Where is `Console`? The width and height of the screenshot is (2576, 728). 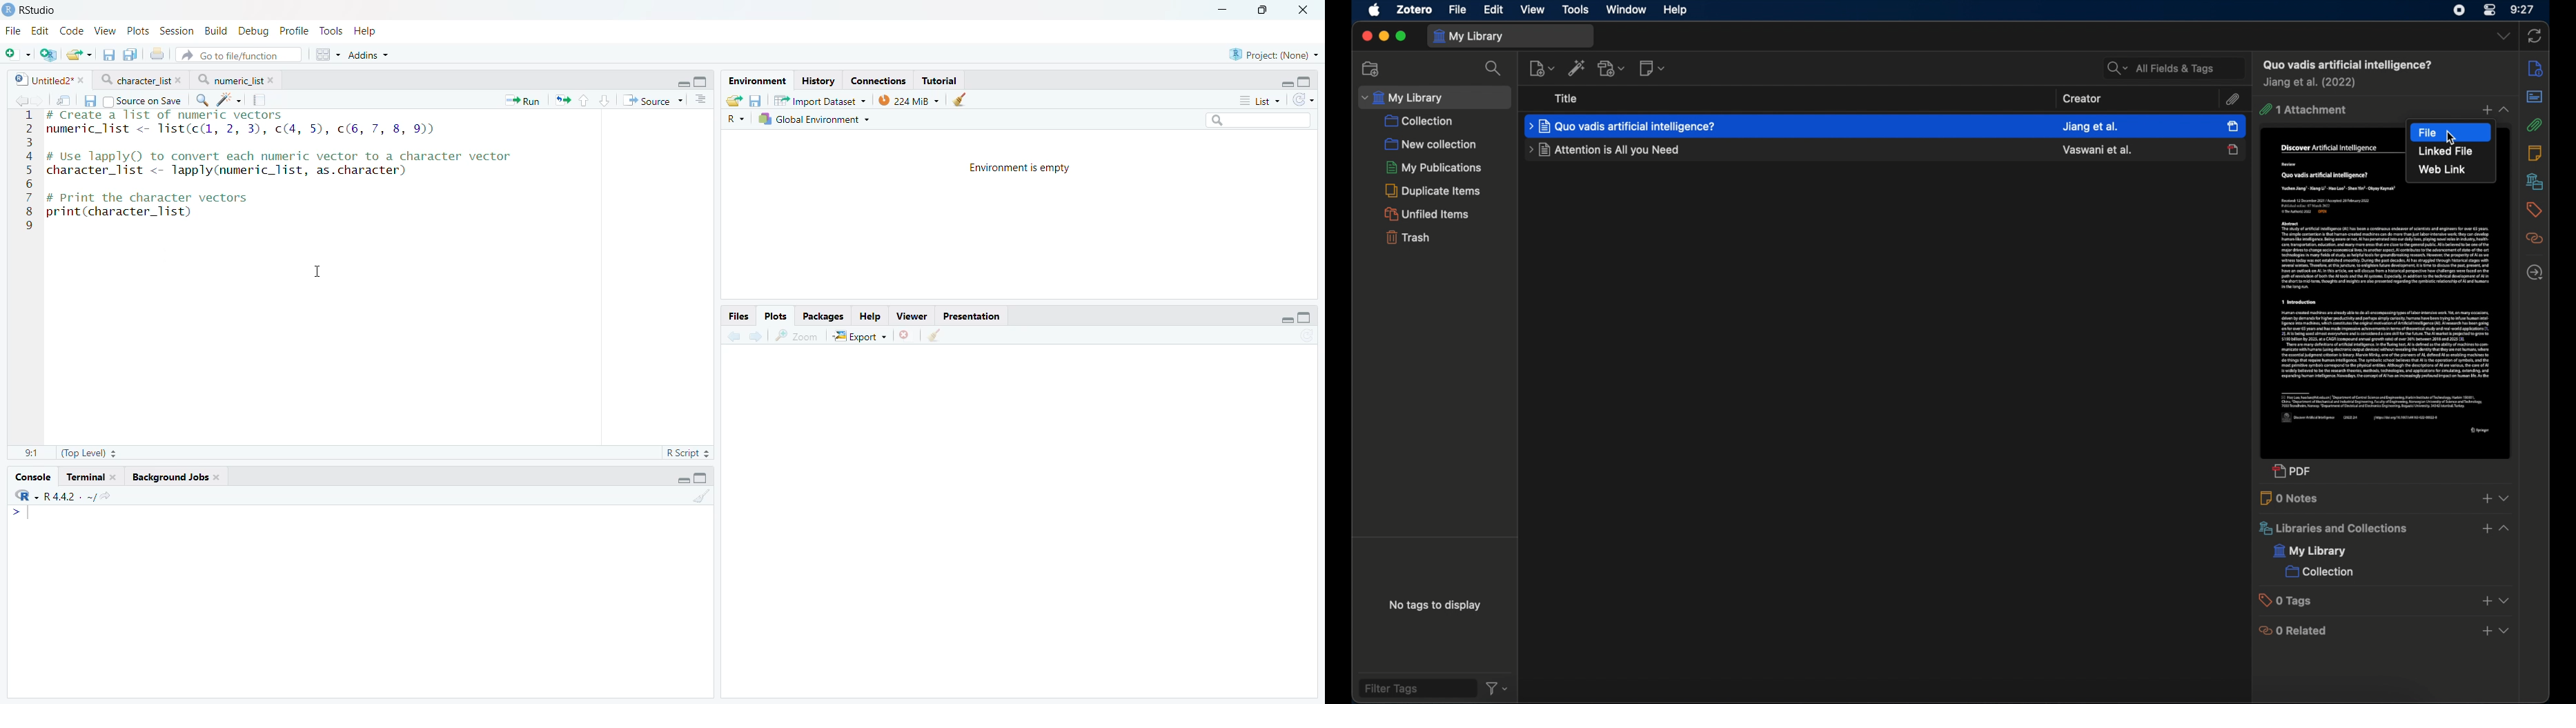 Console is located at coordinates (34, 478).